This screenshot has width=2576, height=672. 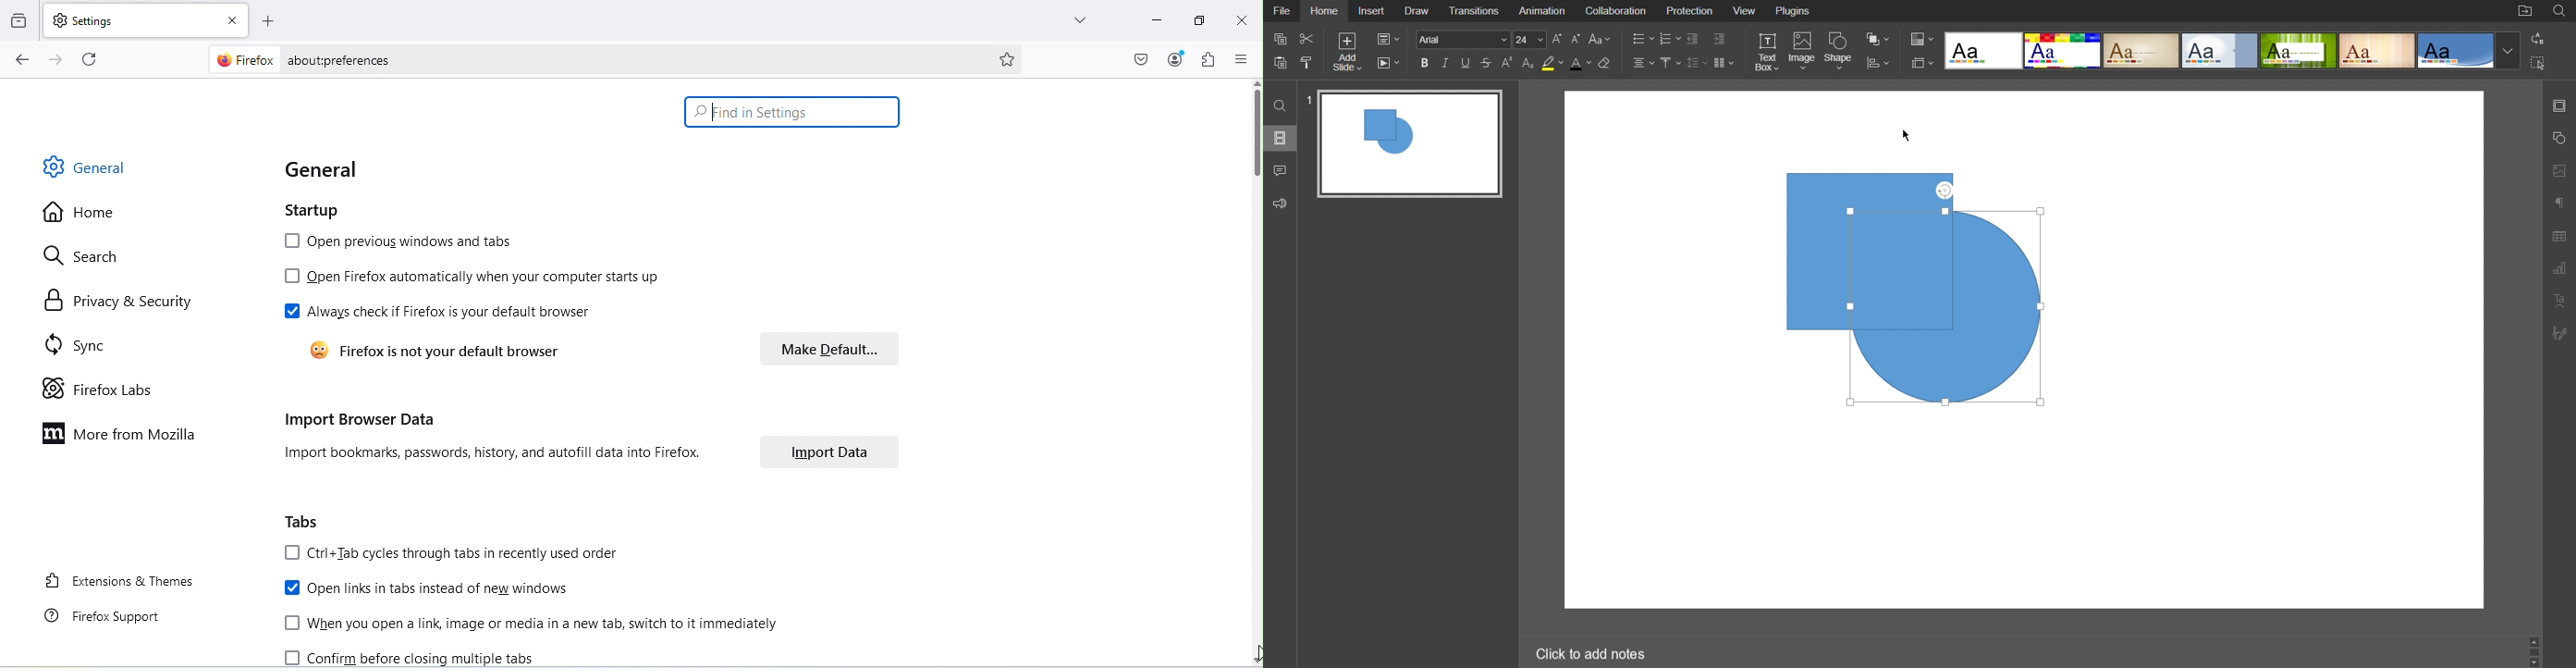 What do you see at coordinates (2560, 269) in the screenshot?
I see `Graph Settings` at bounding box center [2560, 269].